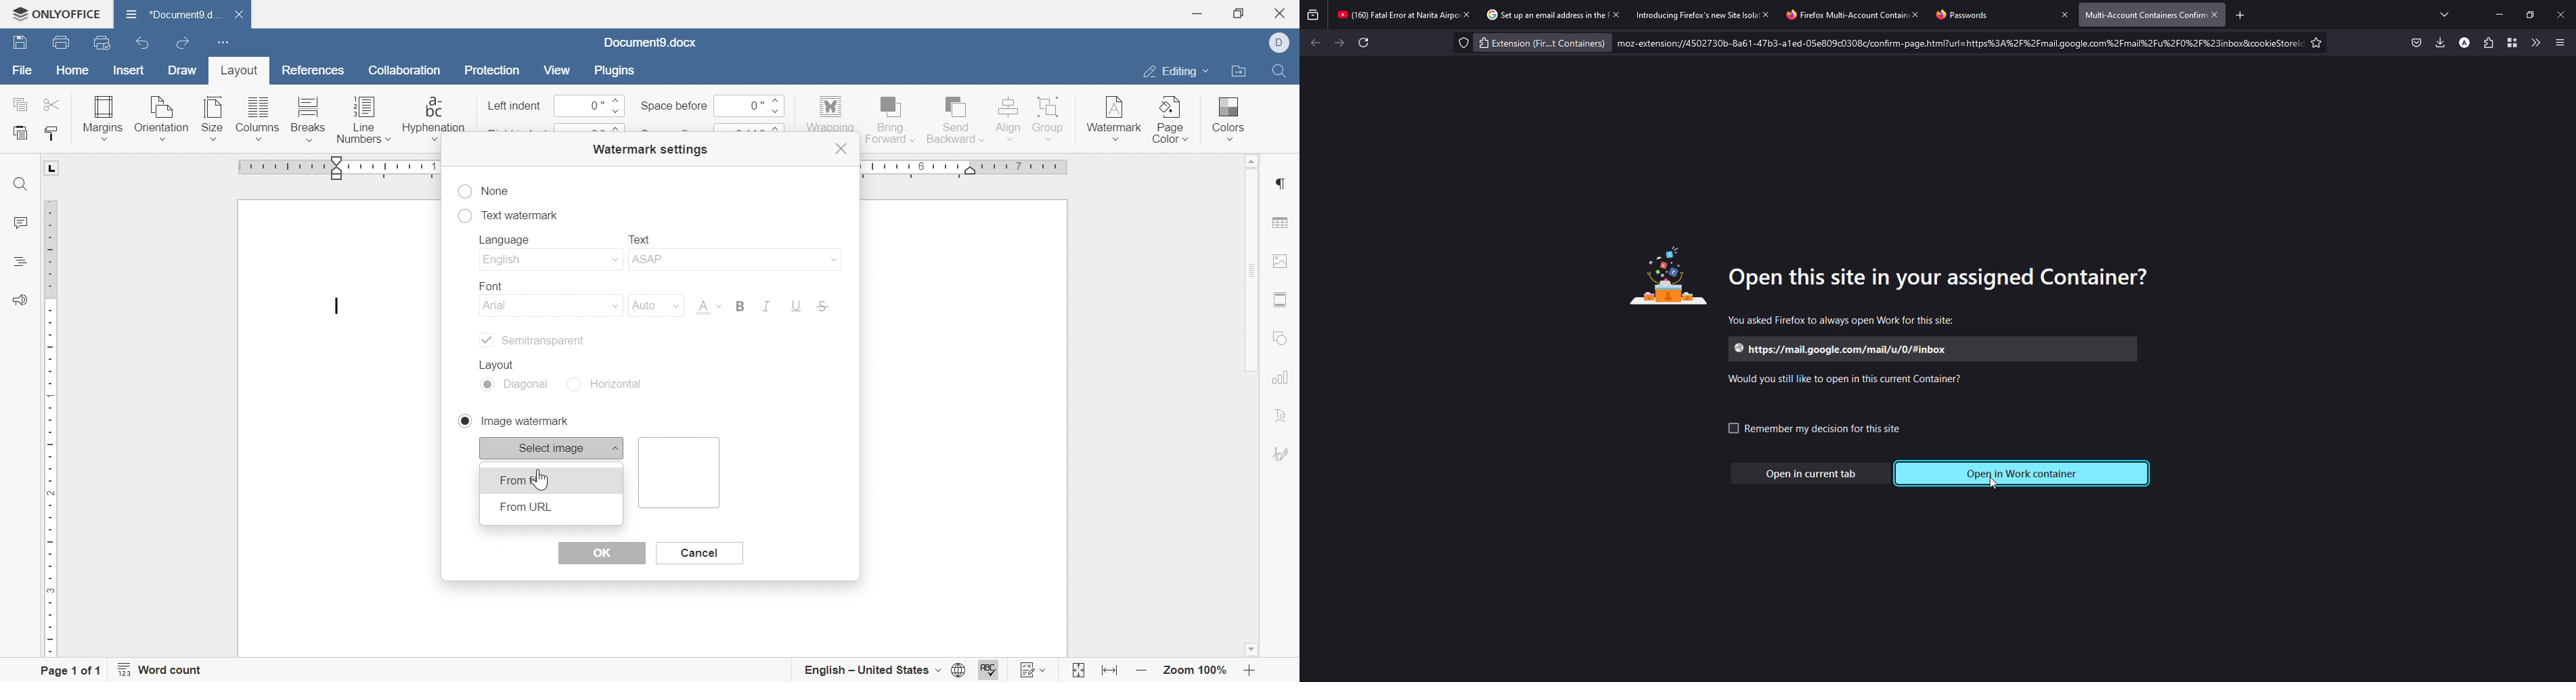 This screenshot has height=700, width=2576. What do you see at coordinates (531, 340) in the screenshot?
I see `semitransparent` at bounding box center [531, 340].